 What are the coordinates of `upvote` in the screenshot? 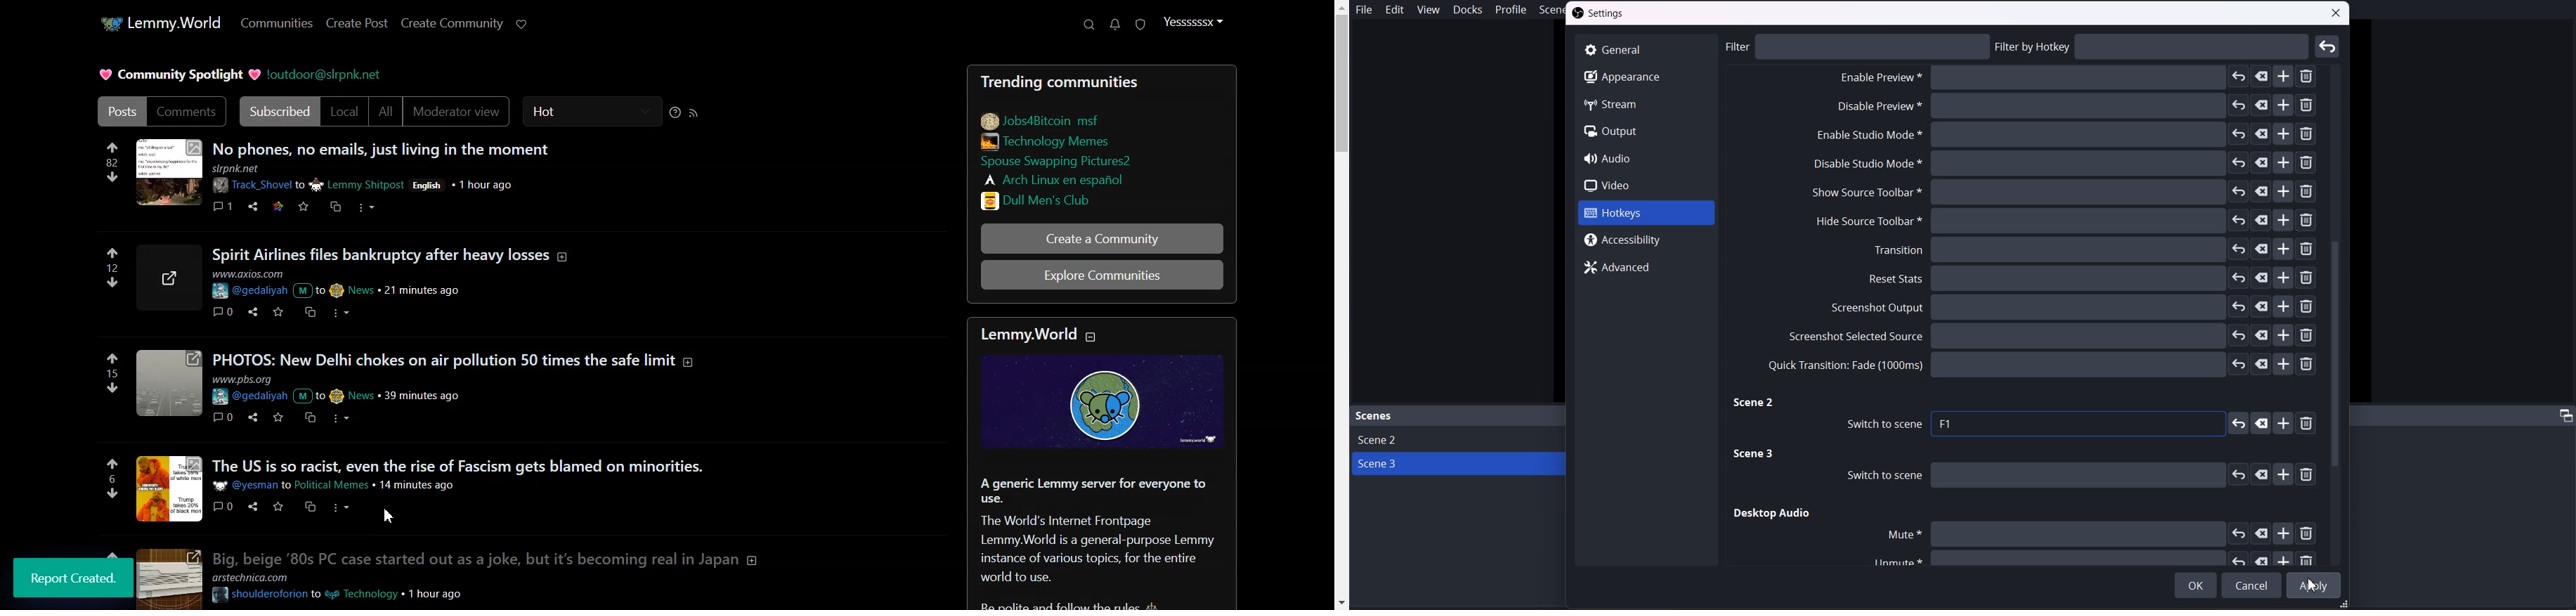 It's located at (112, 254).